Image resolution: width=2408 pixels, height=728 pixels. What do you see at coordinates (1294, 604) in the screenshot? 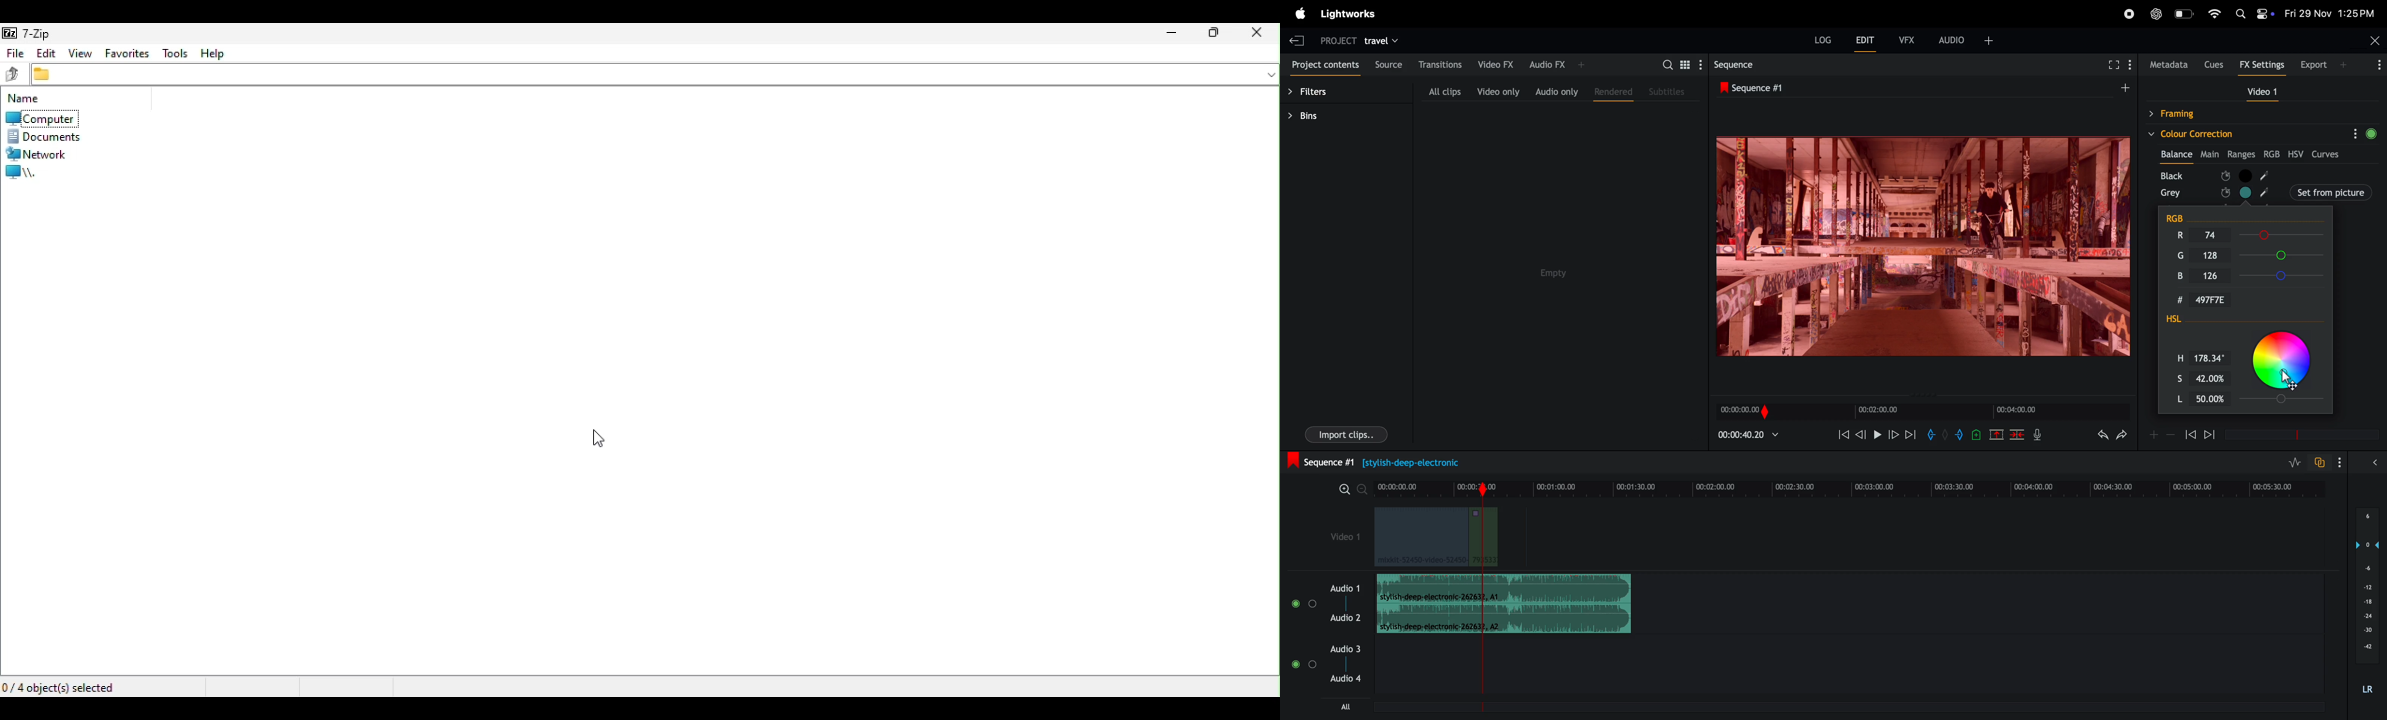
I see `toggle` at bounding box center [1294, 604].